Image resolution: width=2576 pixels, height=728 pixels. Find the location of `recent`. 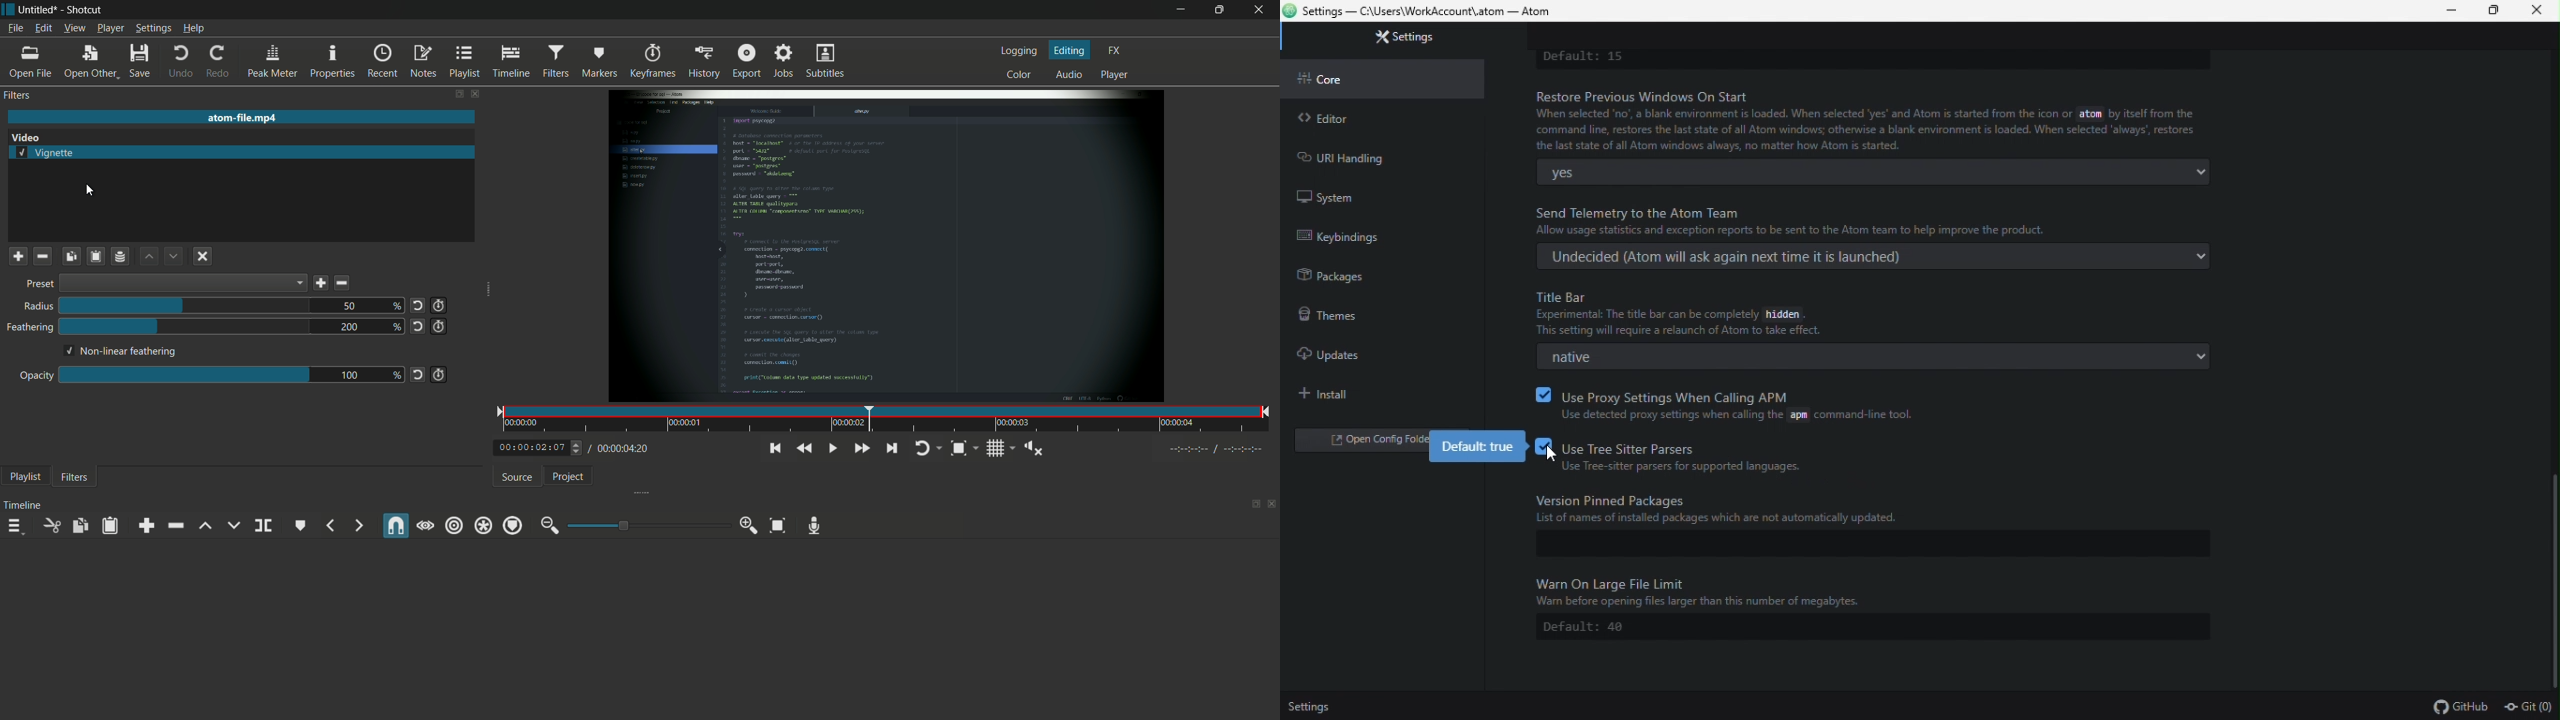

recent is located at coordinates (381, 61).